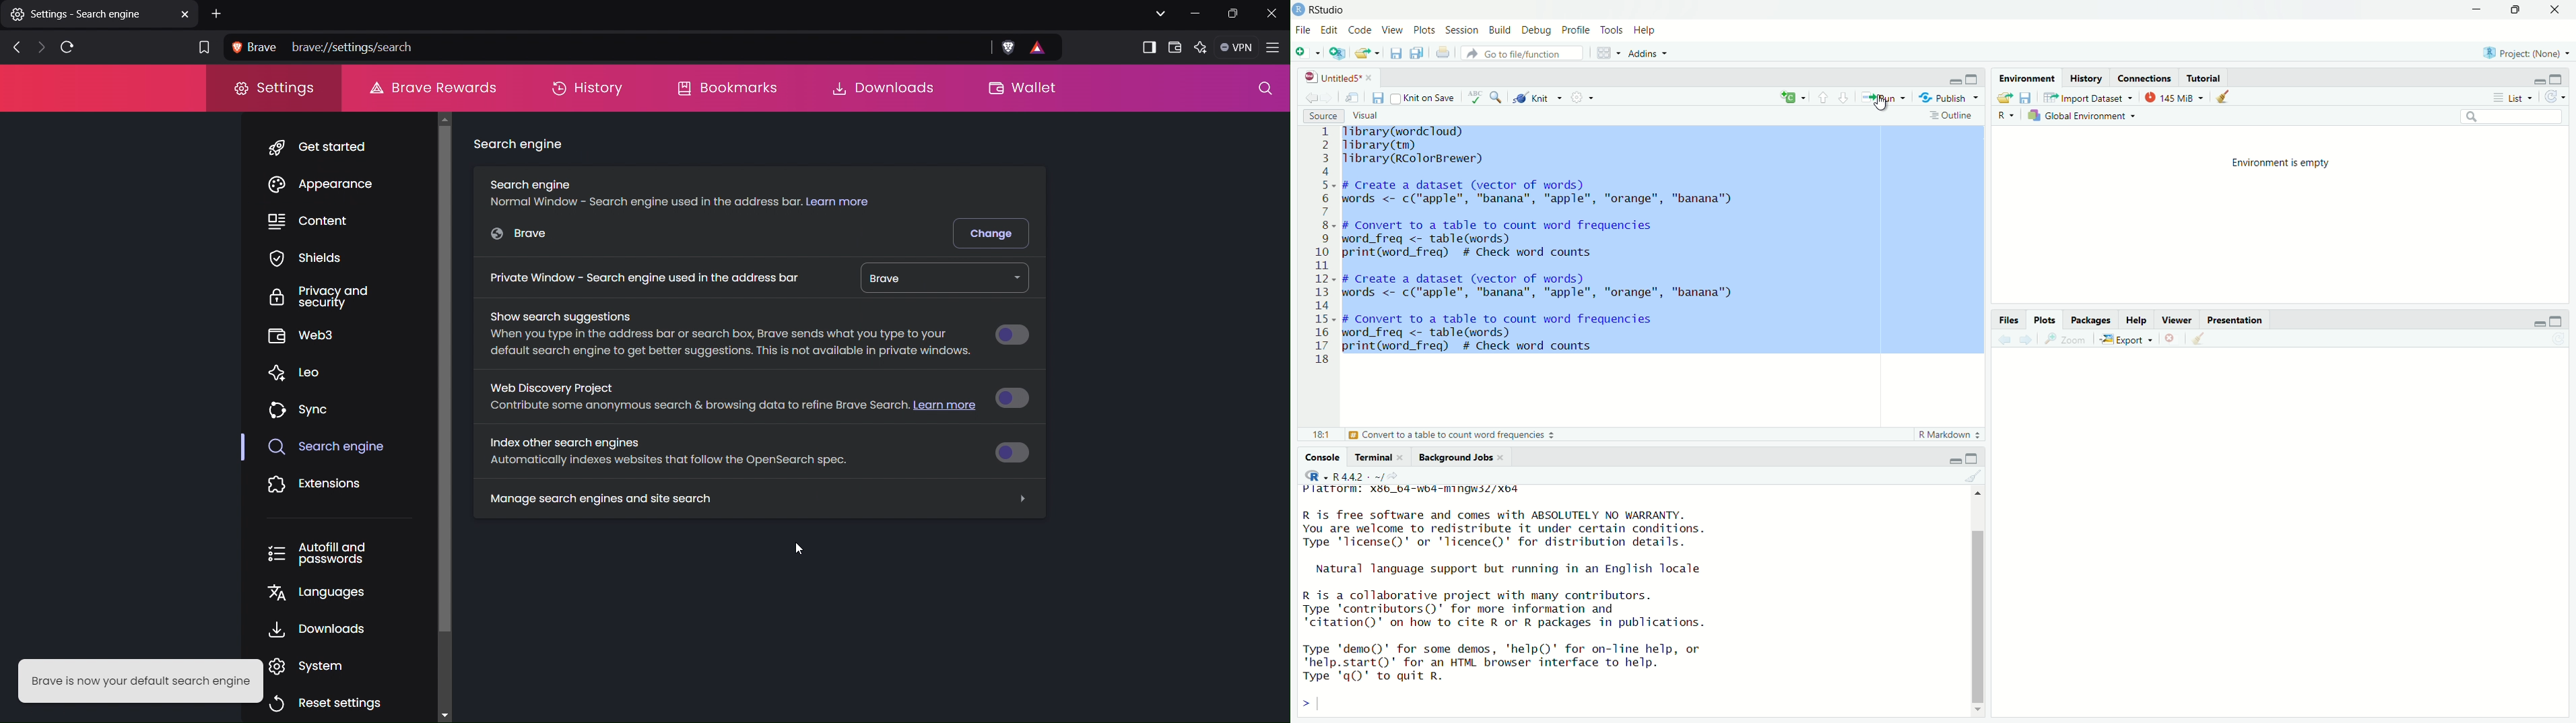 This screenshot has width=2576, height=728. What do you see at coordinates (2509, 117) in the screenshot?
I see `Search` at bounding box center [2509, 117].